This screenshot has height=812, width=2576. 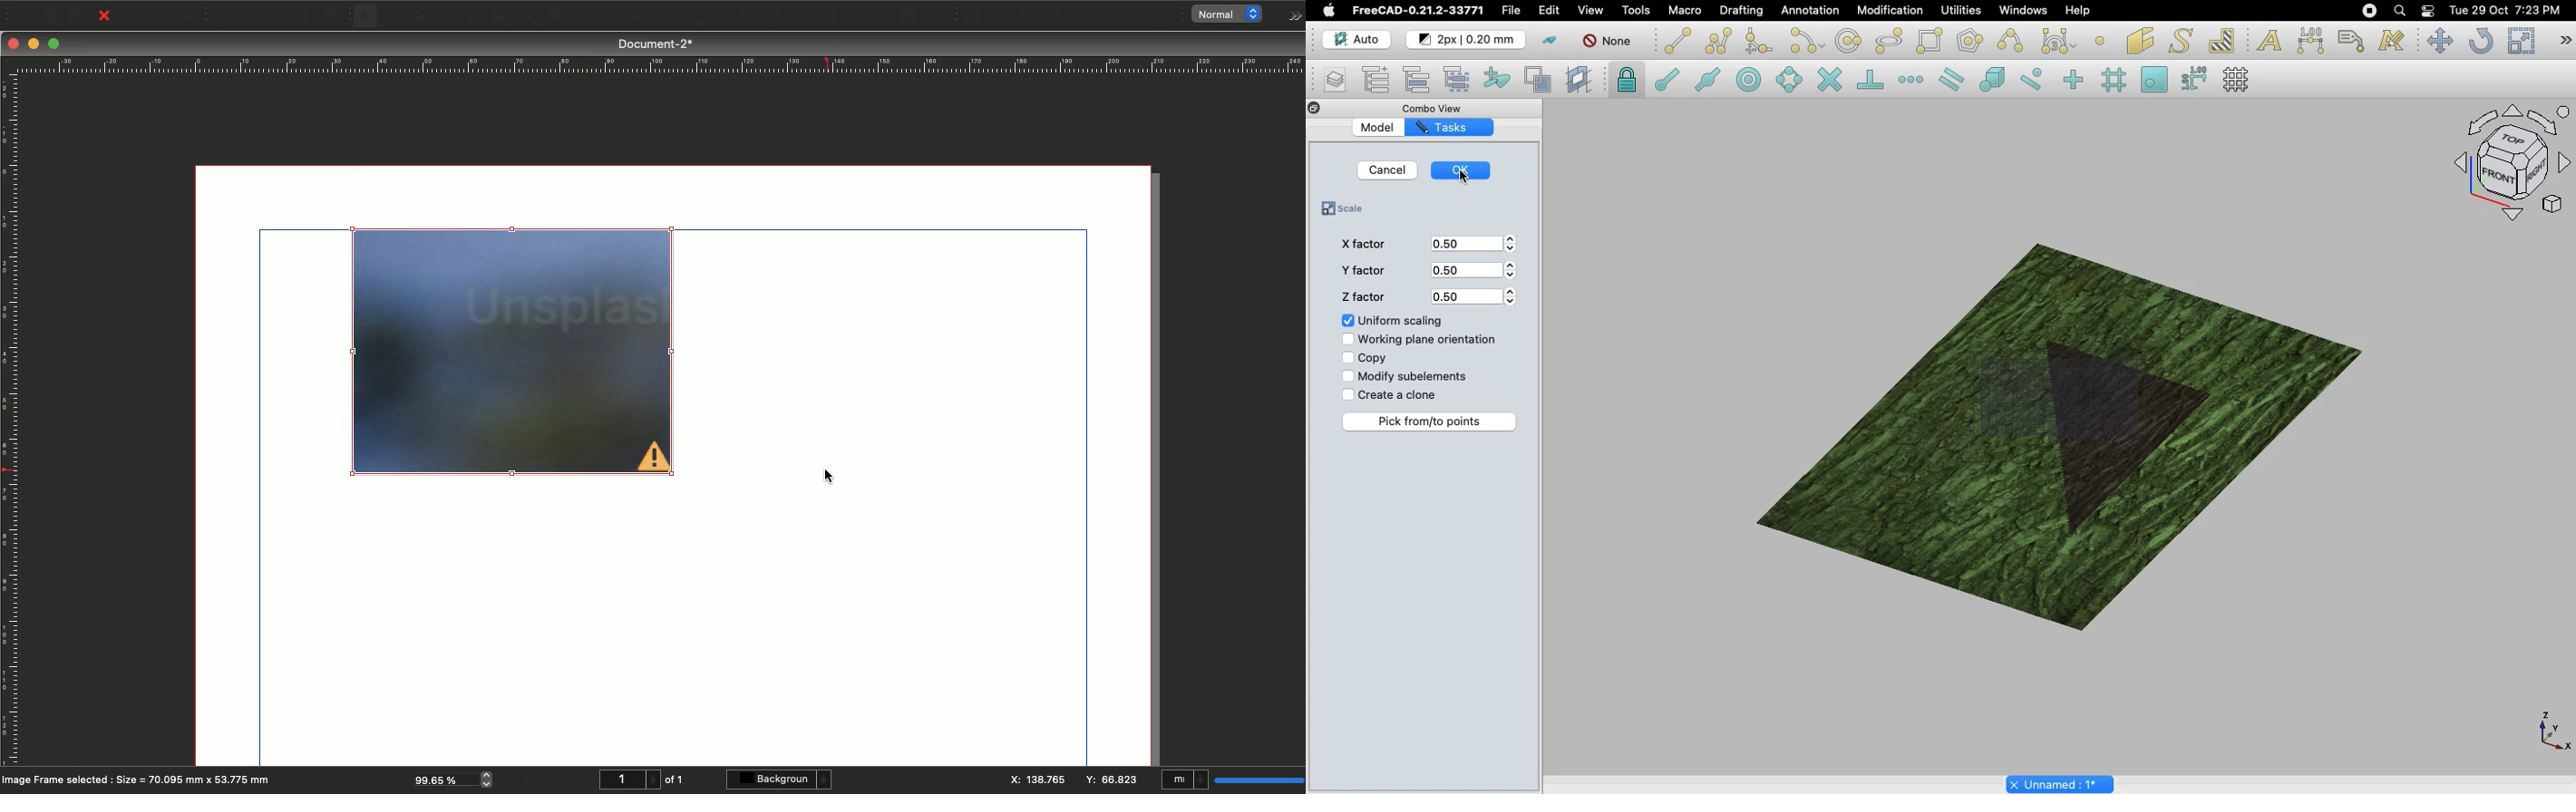 What do you see at coordinates (660, 17) in the screenshot?
I see `Freehand line` at bounding box center [660, 17].